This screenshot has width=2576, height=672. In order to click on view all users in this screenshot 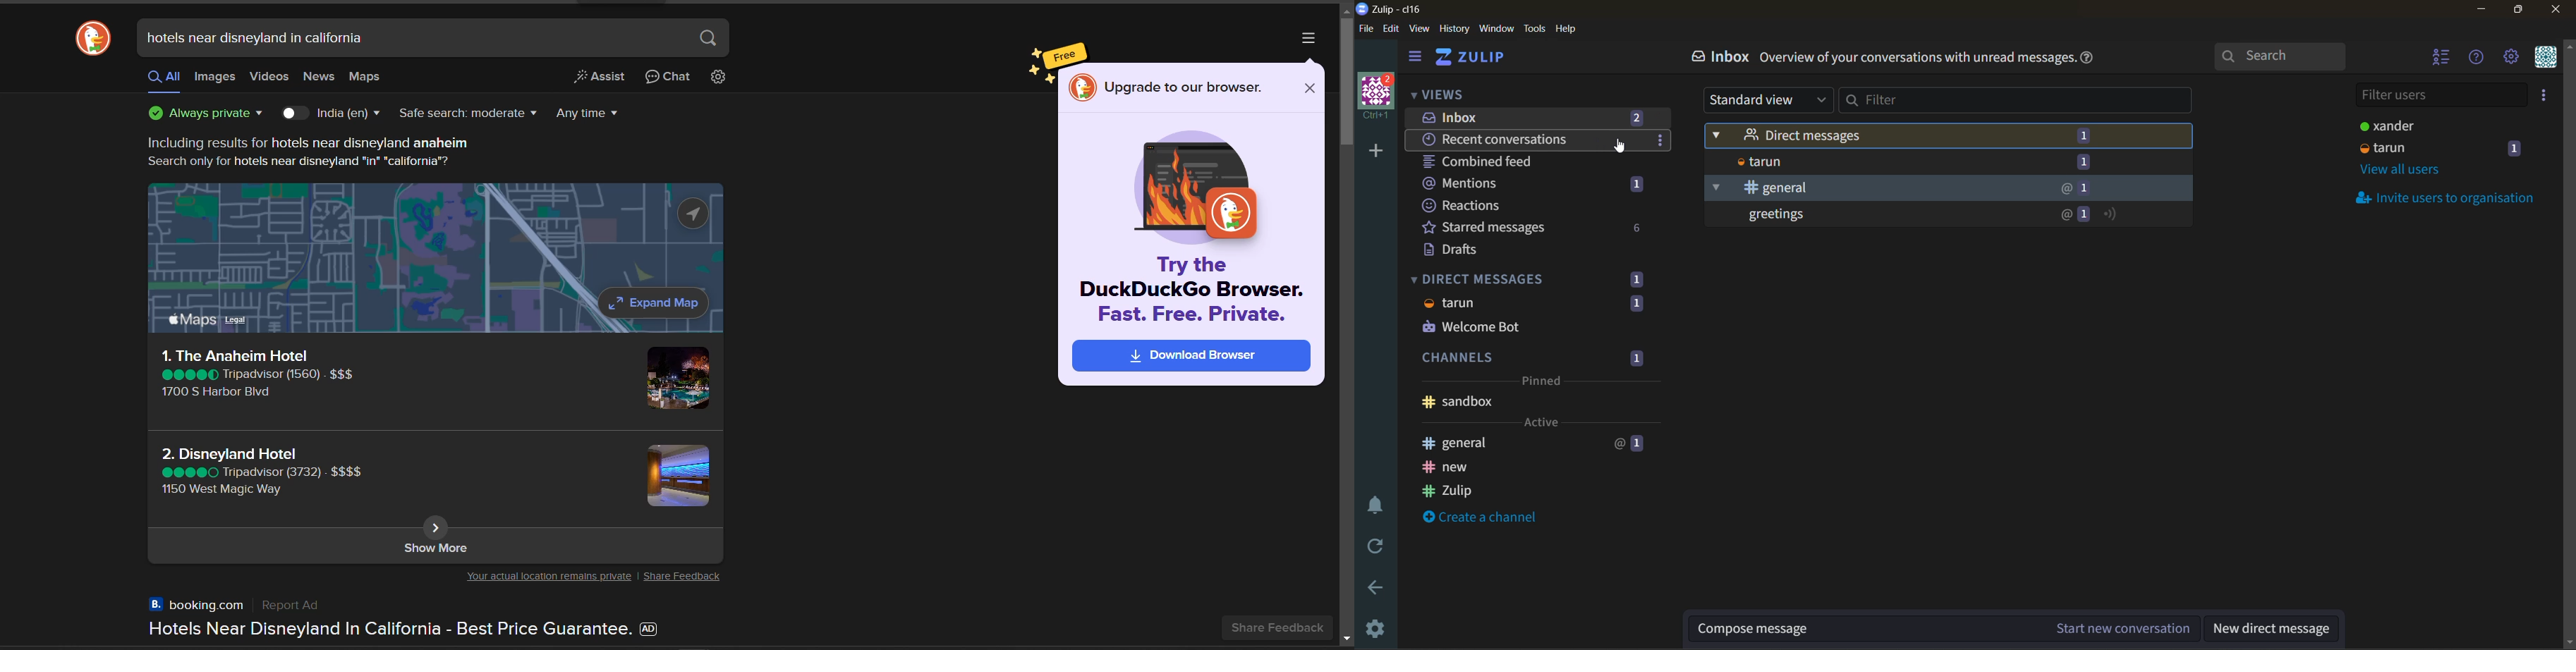, I will do `click(2407, 170)`.